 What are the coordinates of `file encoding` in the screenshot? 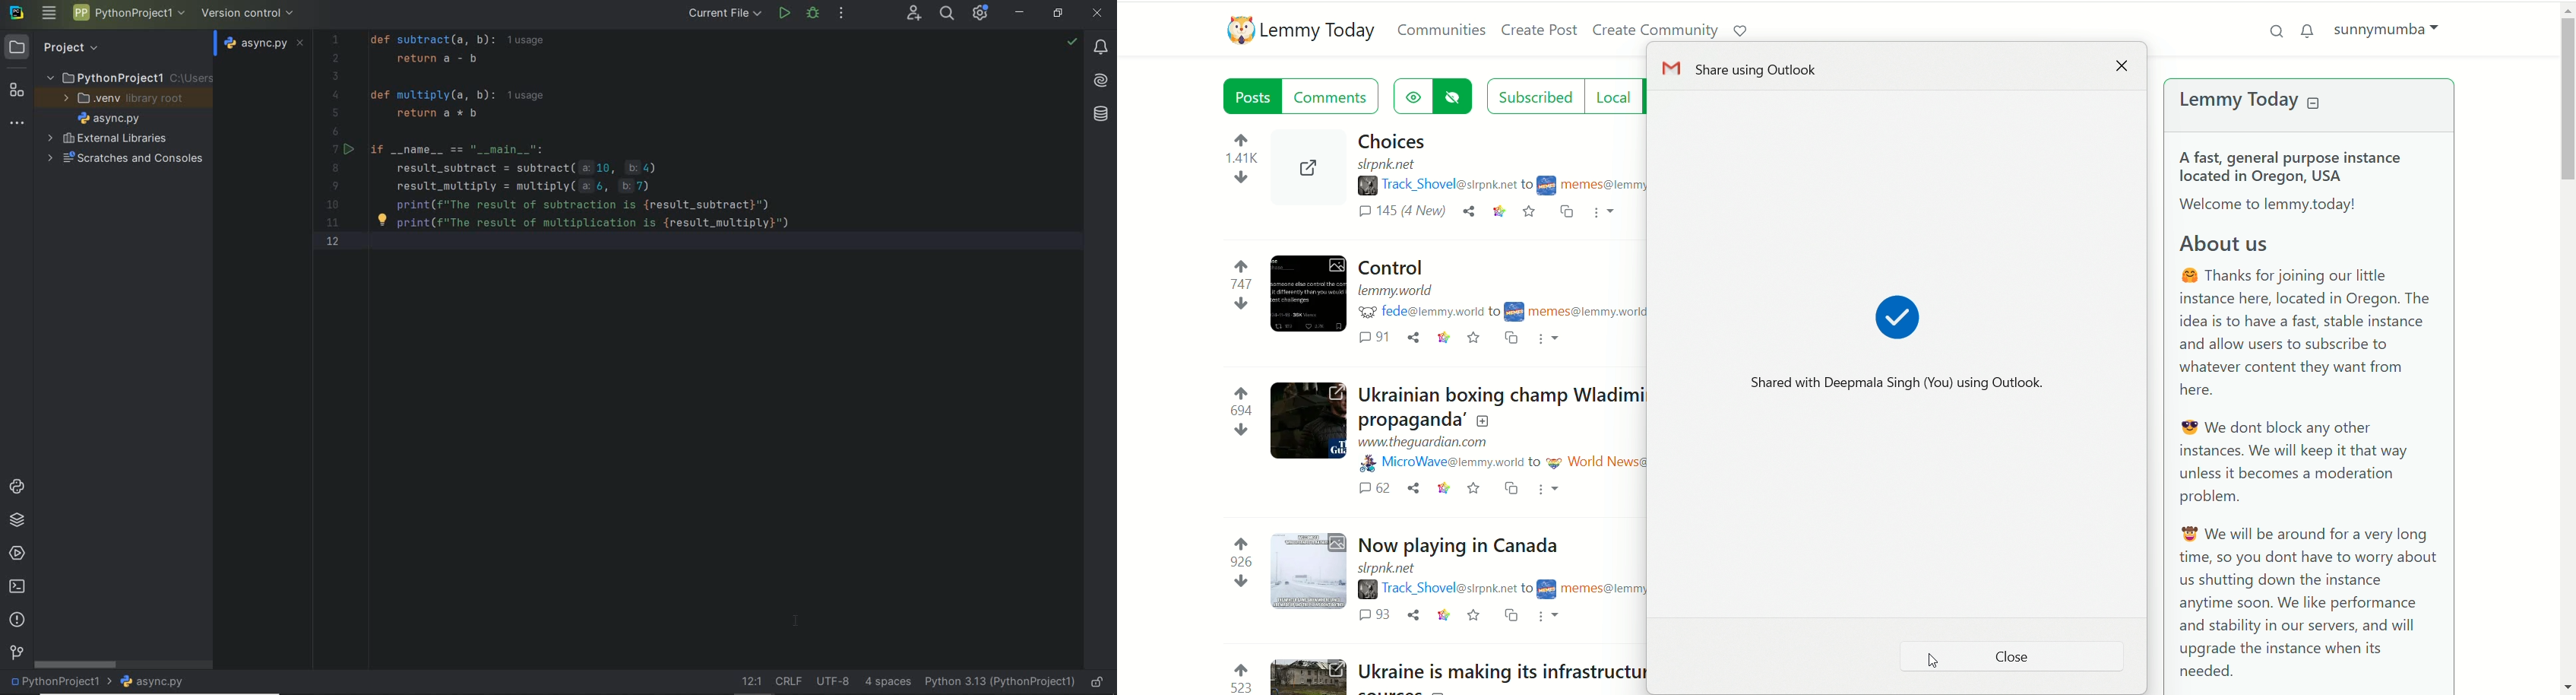 It's located at (834, 682).